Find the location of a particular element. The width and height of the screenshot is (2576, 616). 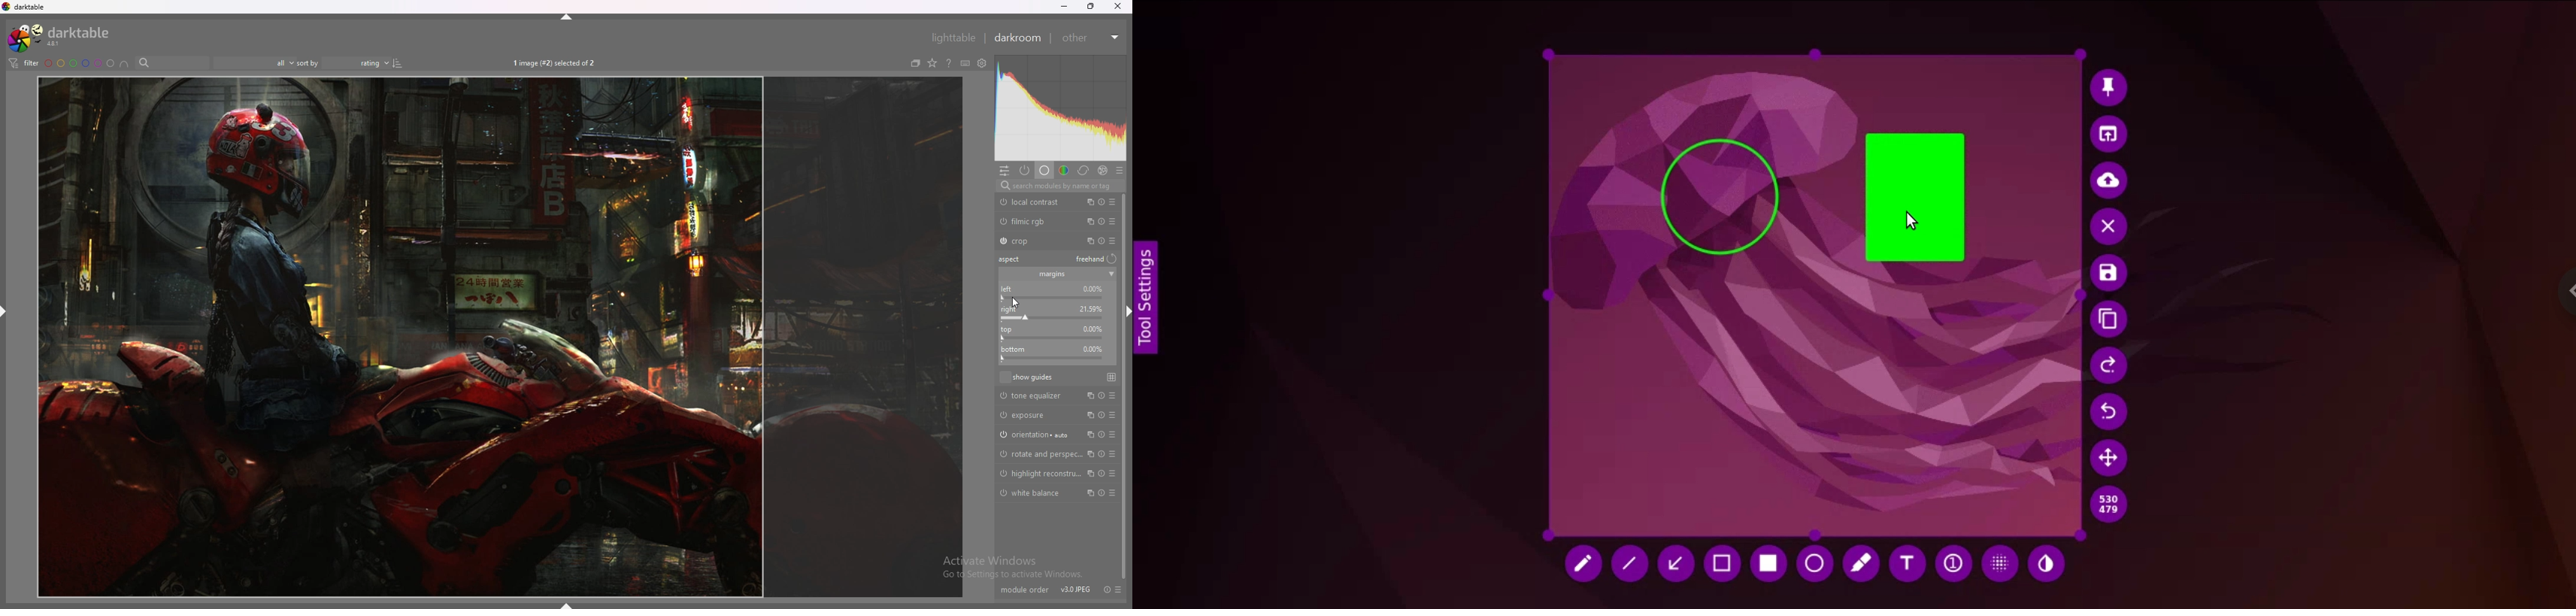

multiple instances action is located at coordinates (1088, 240).